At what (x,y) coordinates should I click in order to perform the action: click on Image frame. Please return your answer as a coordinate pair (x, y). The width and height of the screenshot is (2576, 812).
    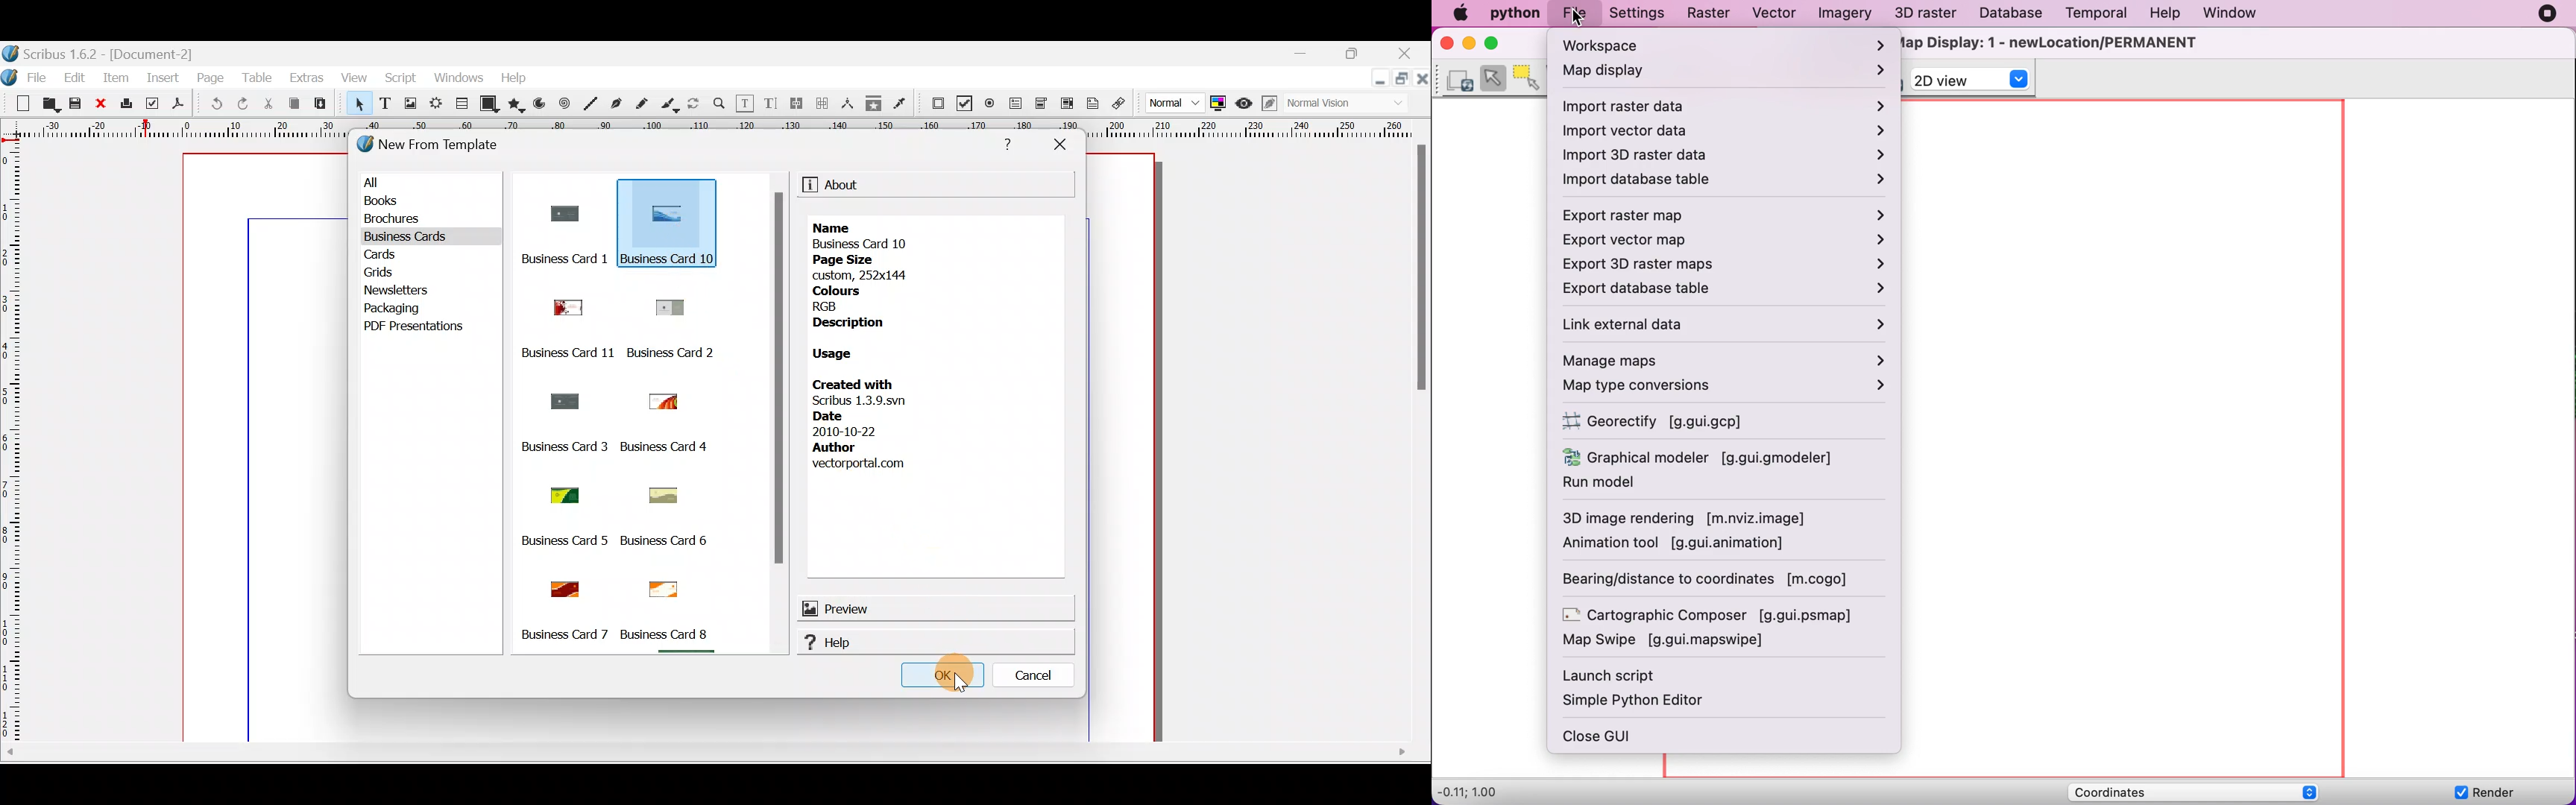
    Looking at the image, I should click on (410, 107).